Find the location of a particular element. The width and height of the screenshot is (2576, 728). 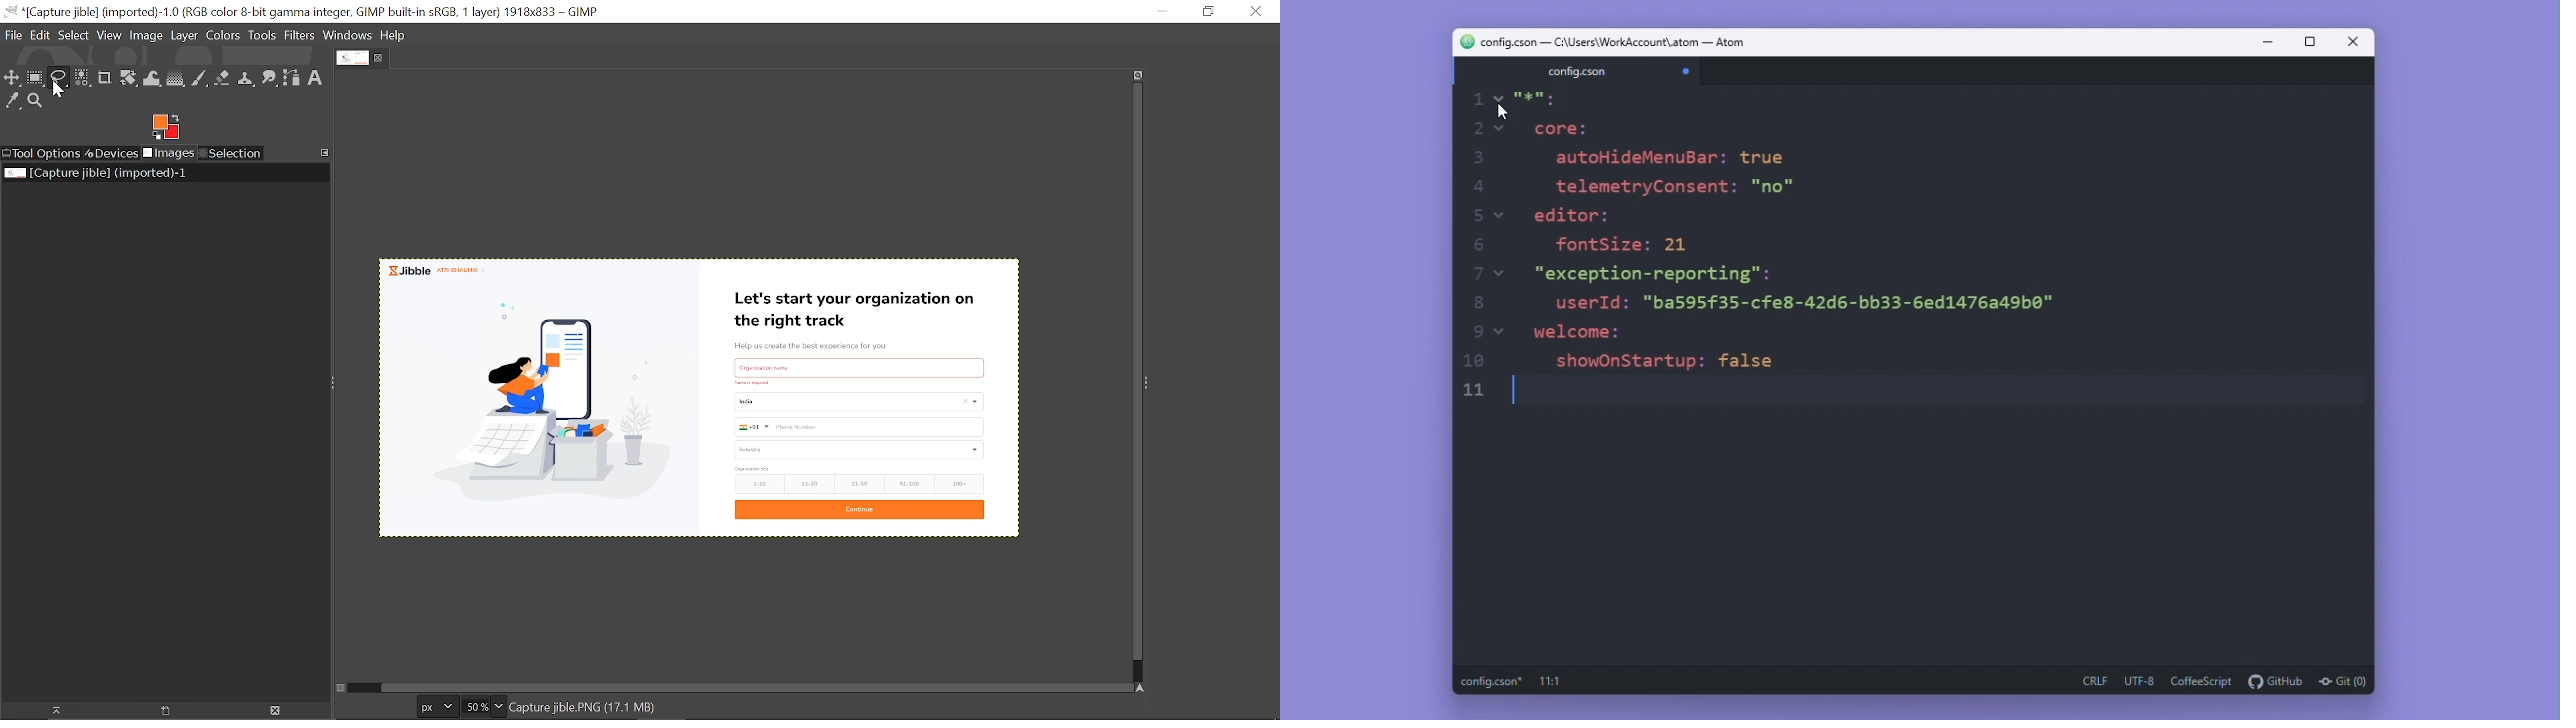

Layer is located at coordinates (184, 37).